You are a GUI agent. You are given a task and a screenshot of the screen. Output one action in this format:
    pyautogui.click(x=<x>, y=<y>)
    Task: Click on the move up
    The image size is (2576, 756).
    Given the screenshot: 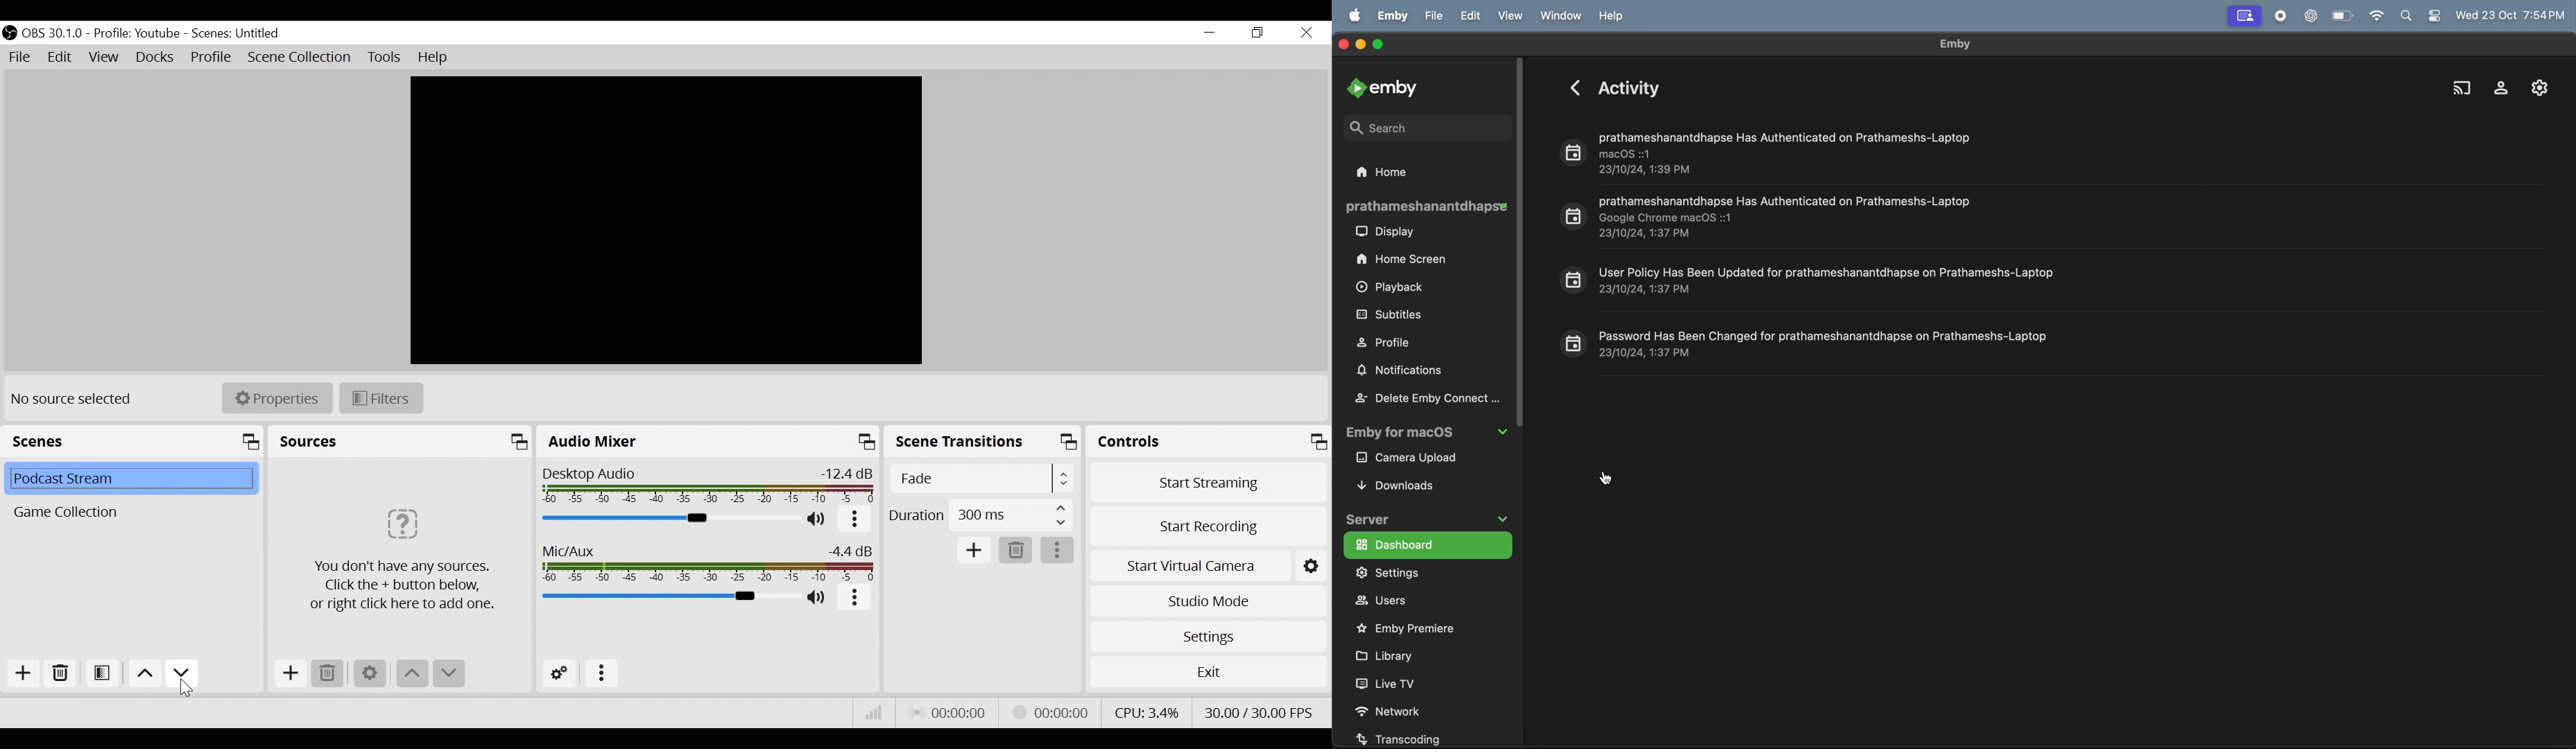 What is the action you would take?
    pyautogui.click(x=143, y=673)
    